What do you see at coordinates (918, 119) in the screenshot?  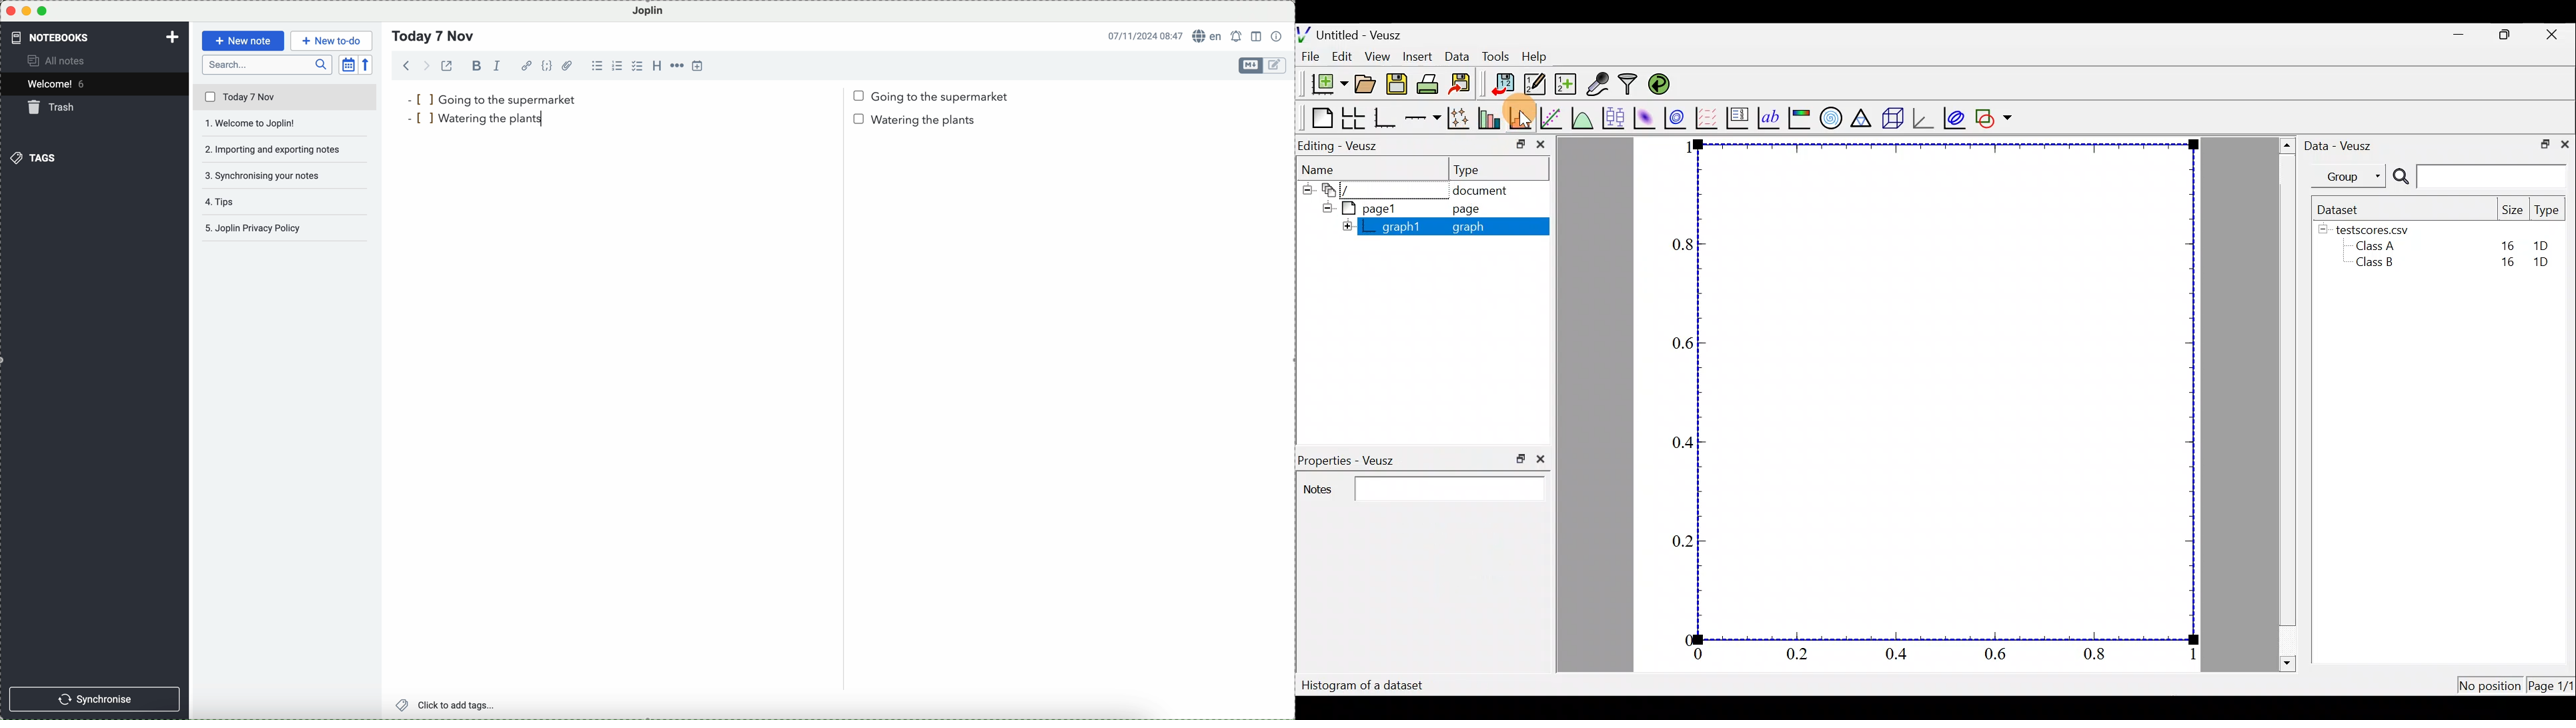 I see `watering the plants - checkbox added` at bounding box center [918, 119].